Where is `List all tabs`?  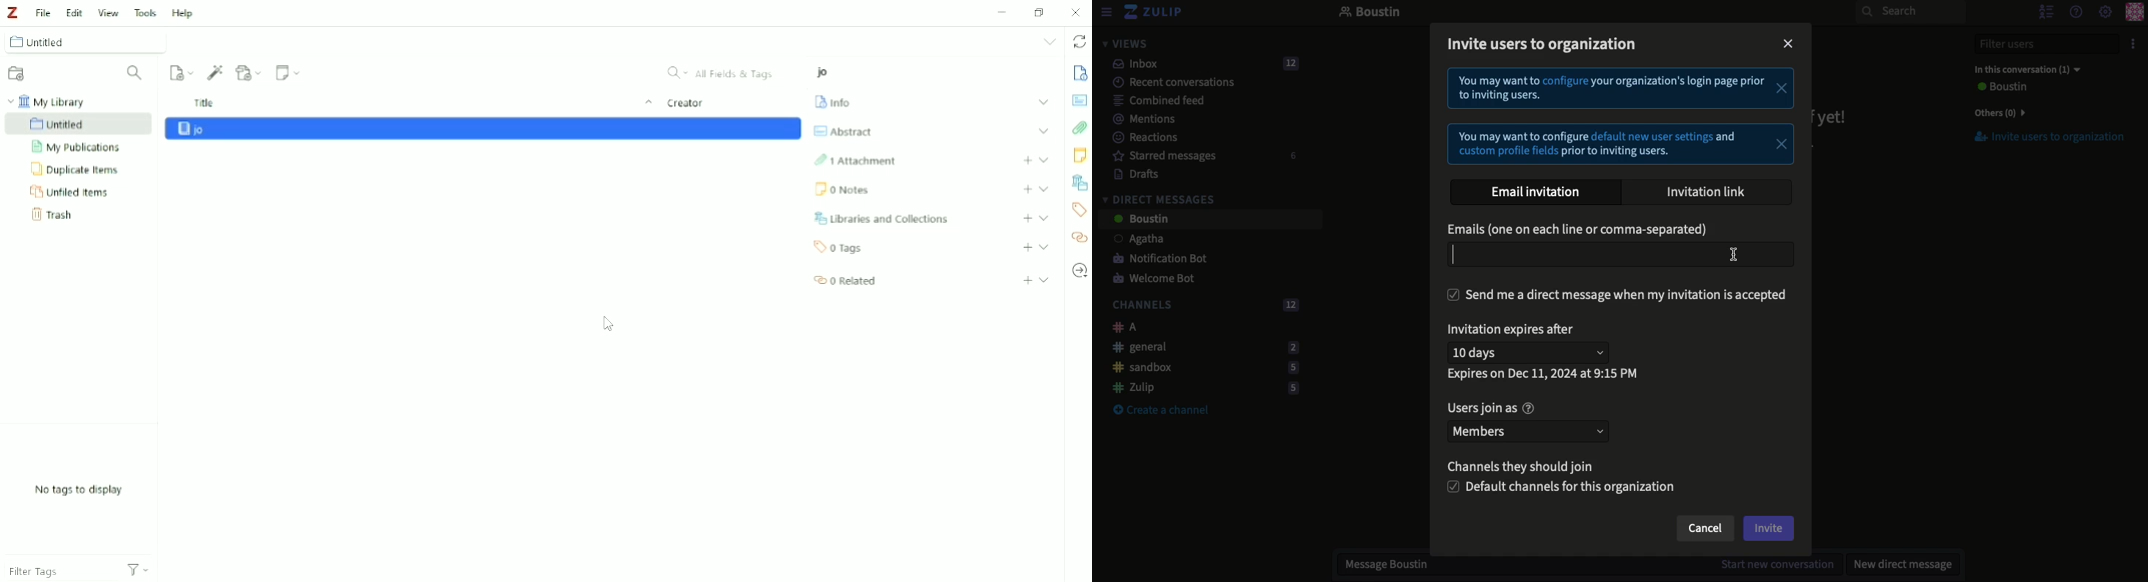 List all tabs is located at coordinates (1048, 42).